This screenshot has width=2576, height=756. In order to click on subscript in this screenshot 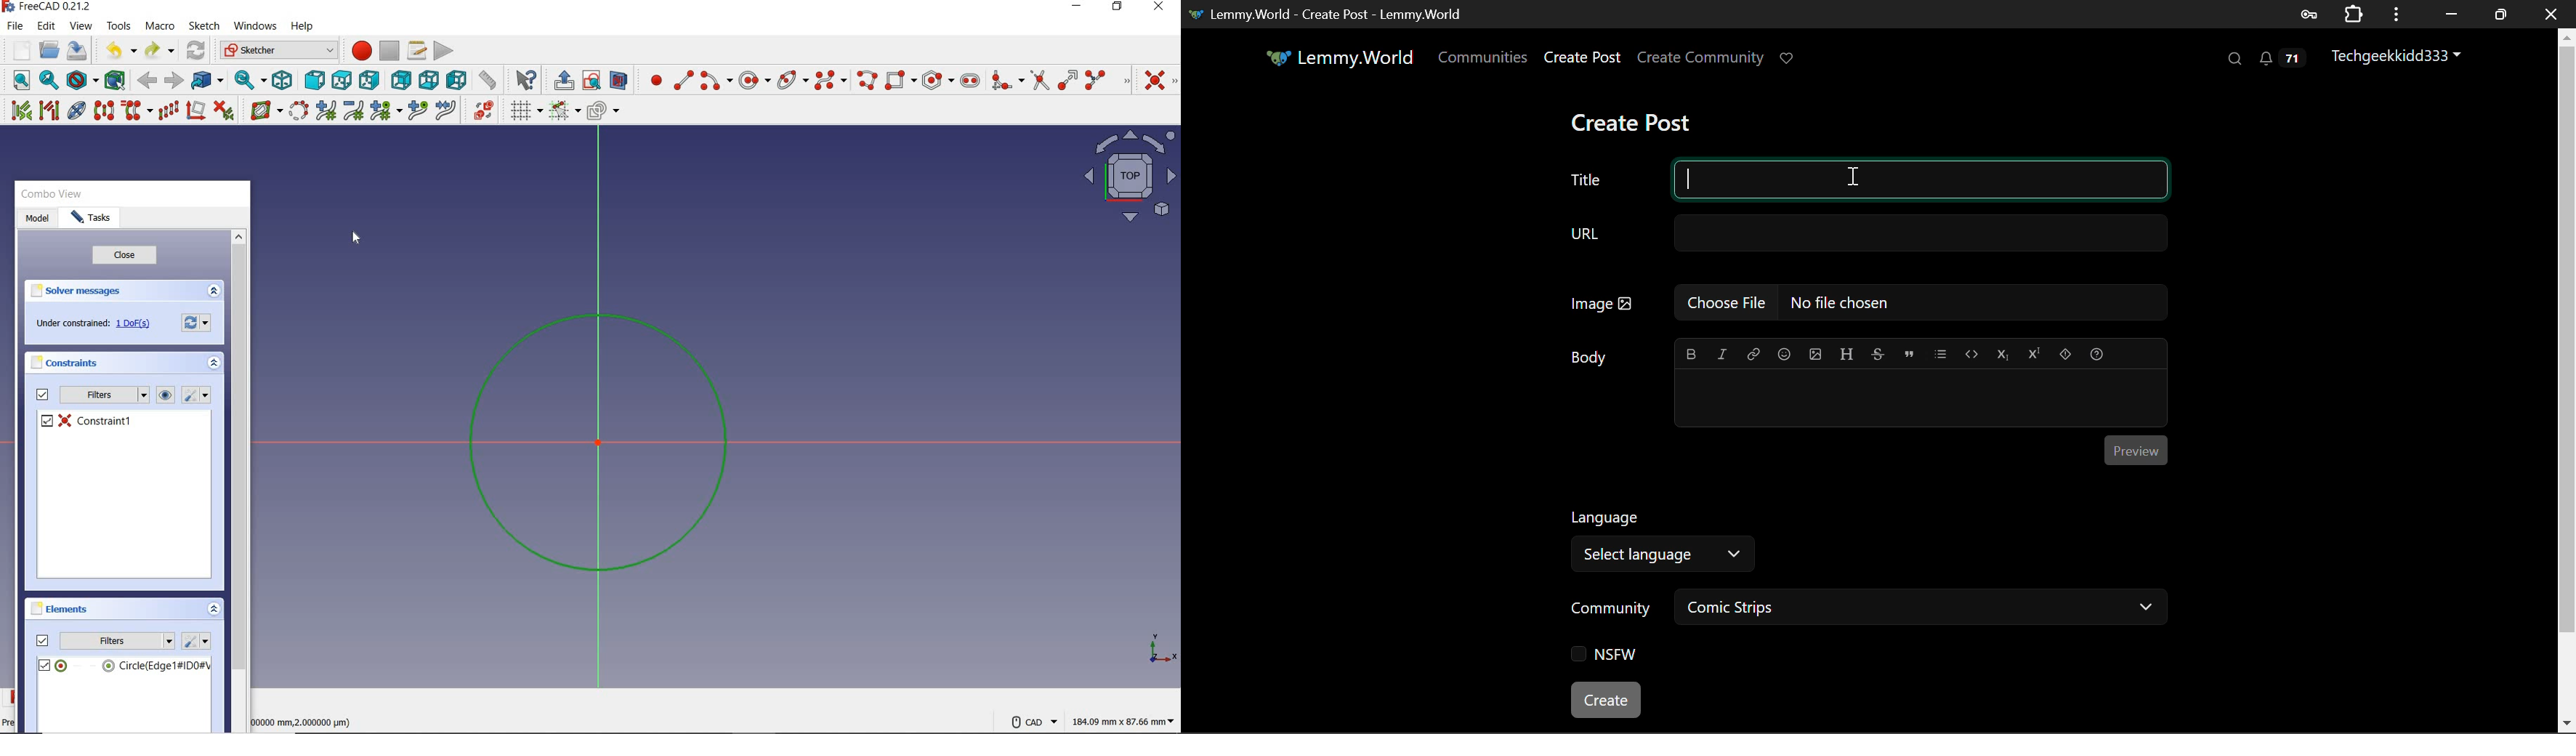, I will do `click(2003, 353)`.